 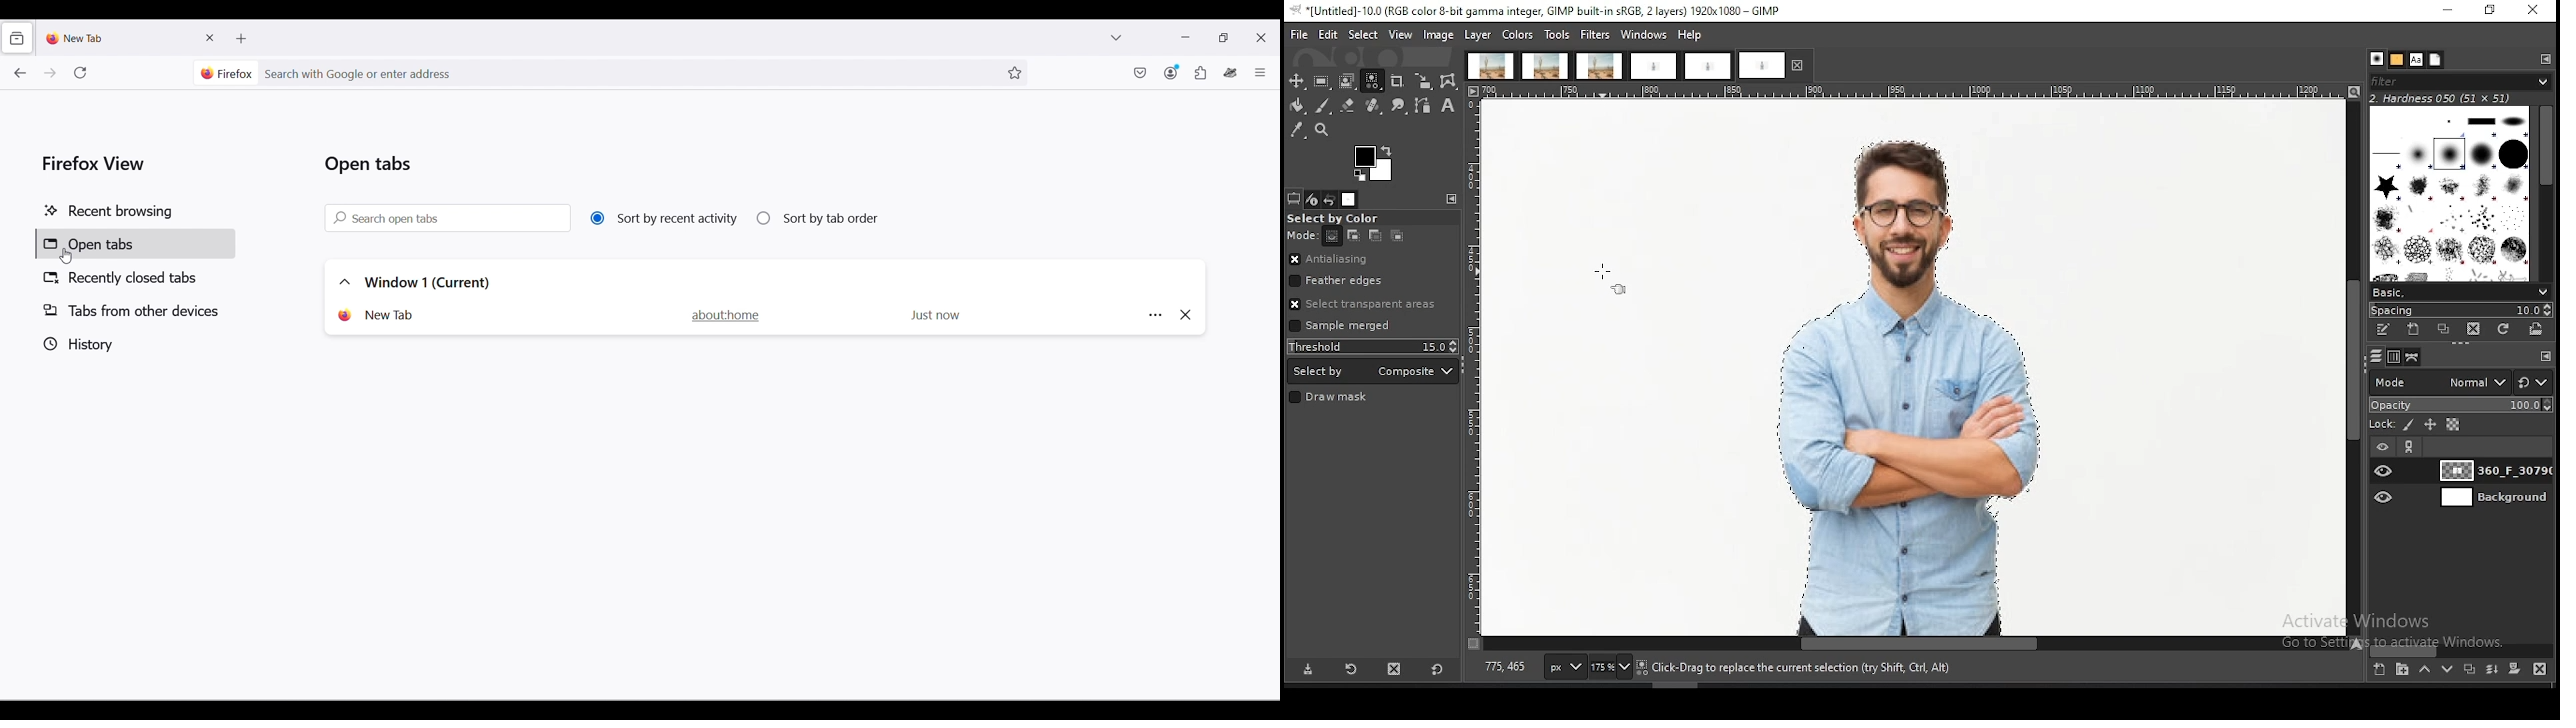 I want to click on View recent browsing across windows and devices, so click(x=16, y=38).